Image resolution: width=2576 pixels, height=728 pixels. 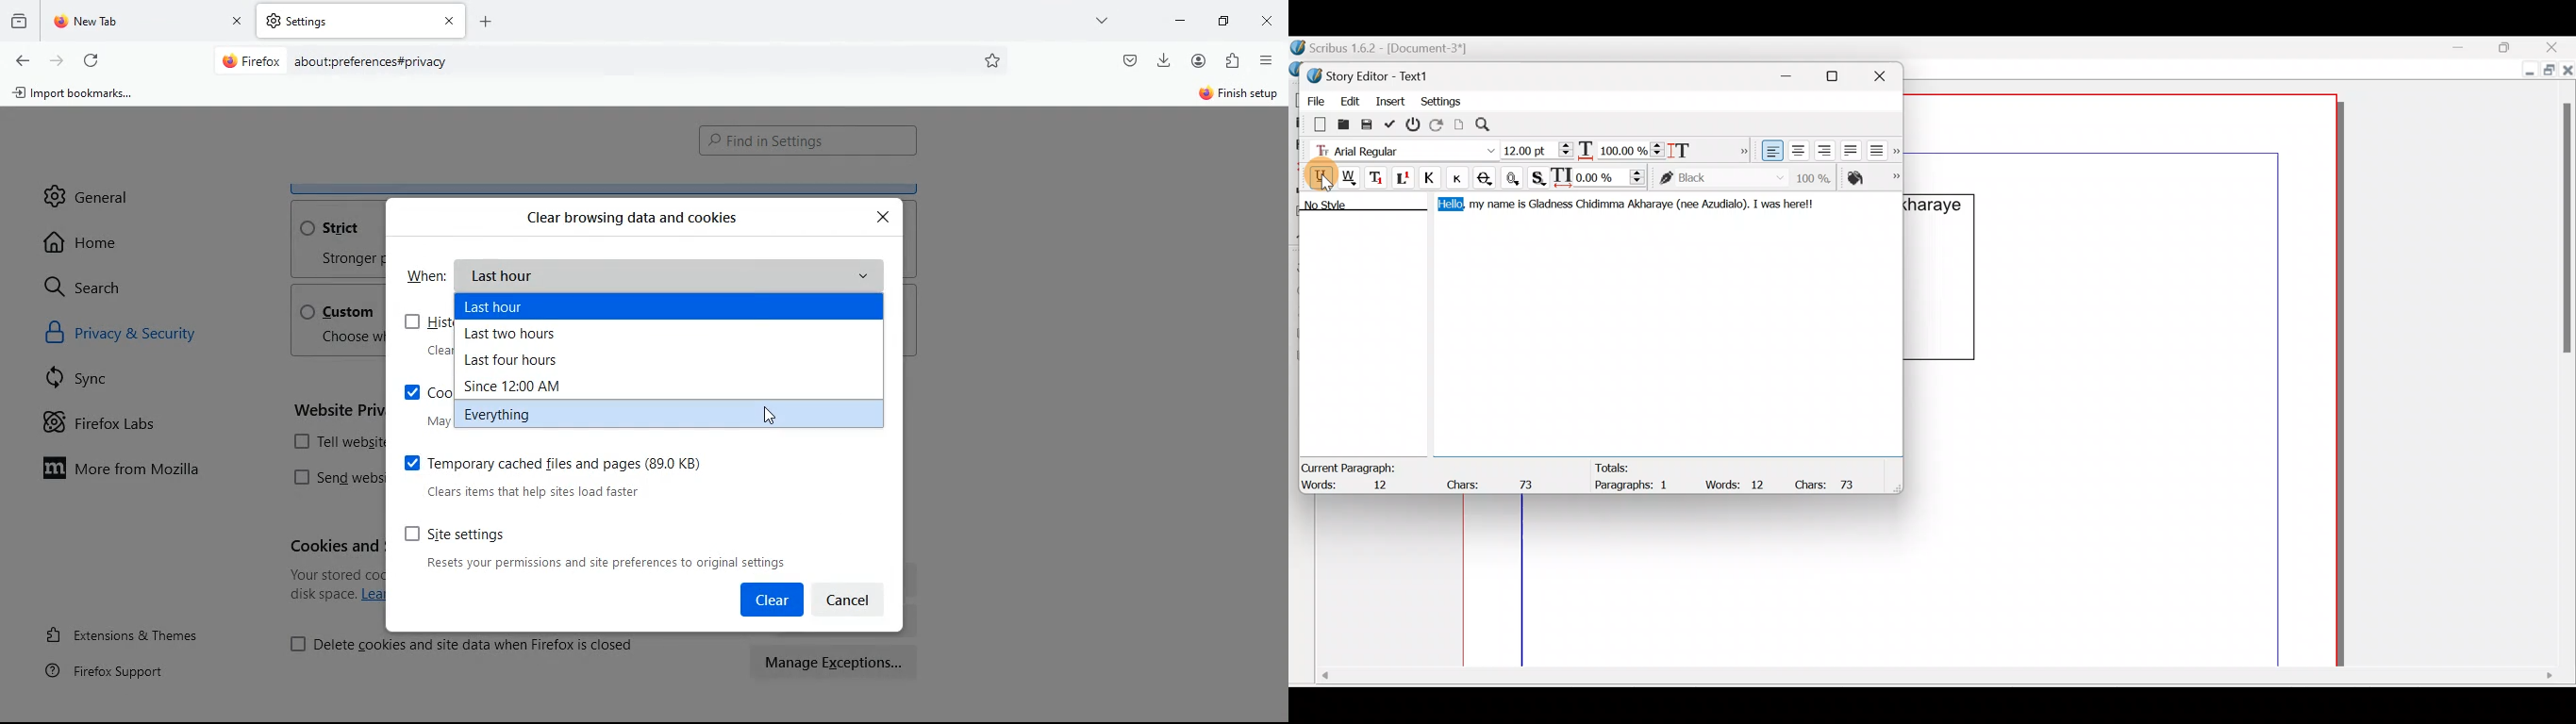 I want to click on Minimize, so click(x=2468, y=48).